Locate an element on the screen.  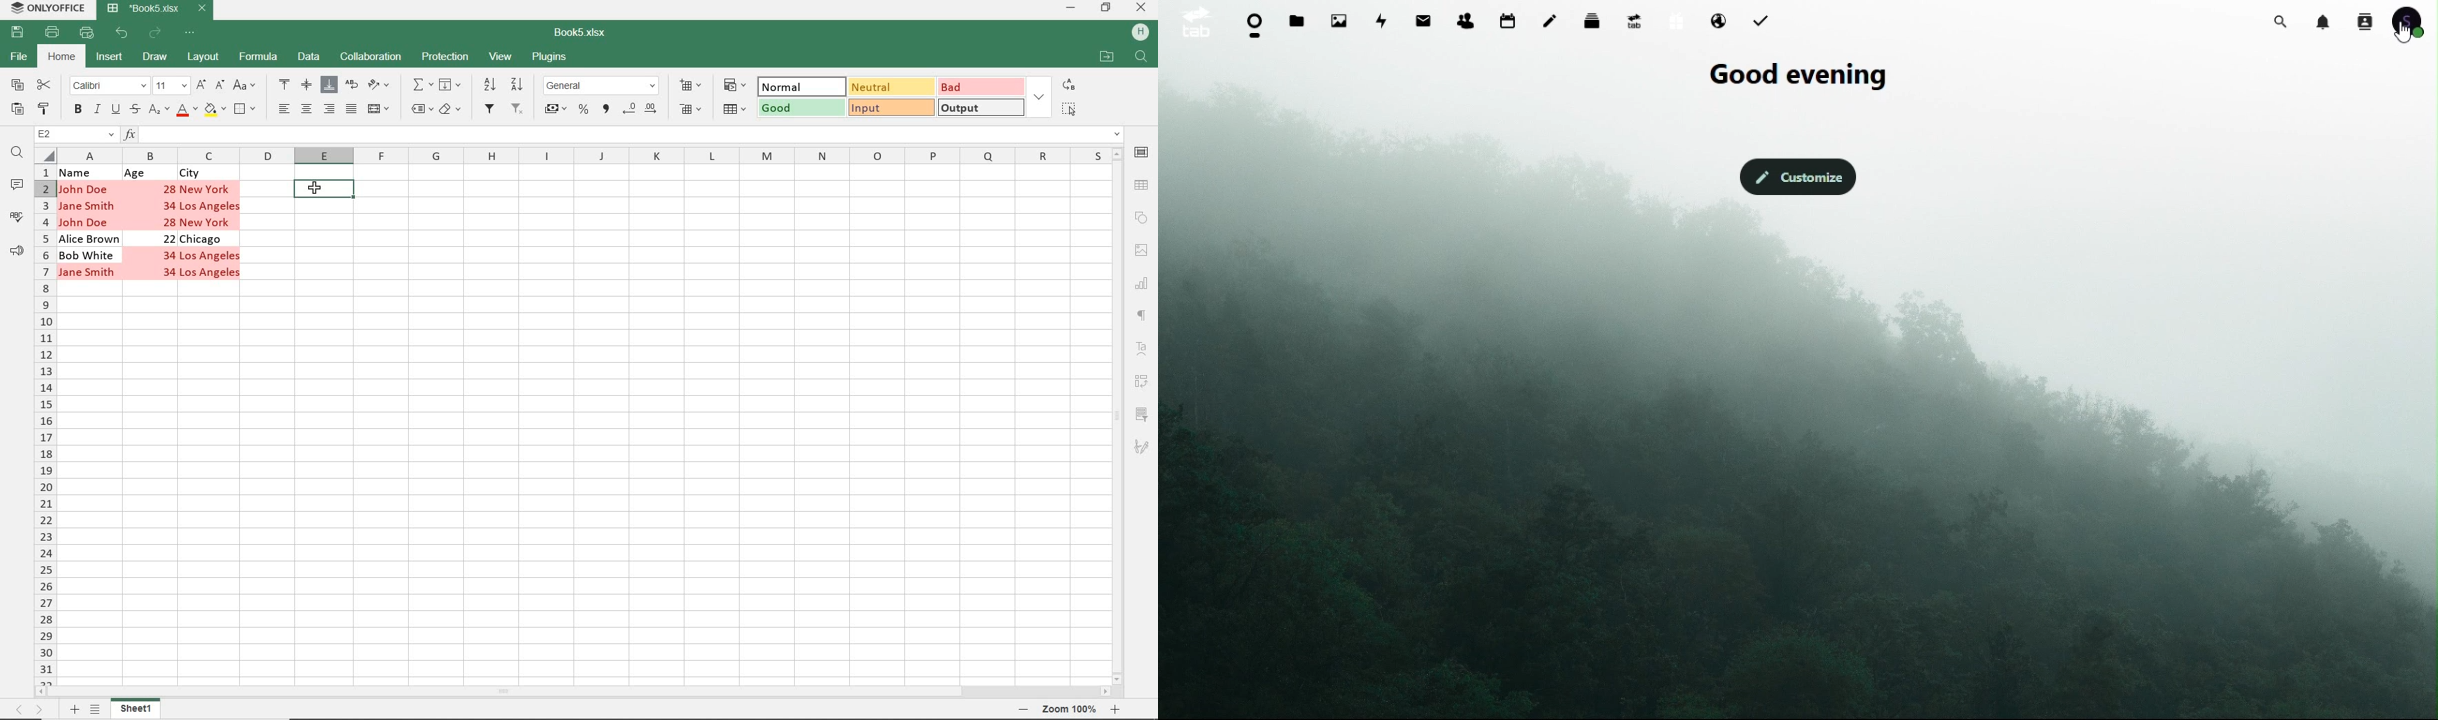
COPY STYLE is located at coordinates (44, 110).